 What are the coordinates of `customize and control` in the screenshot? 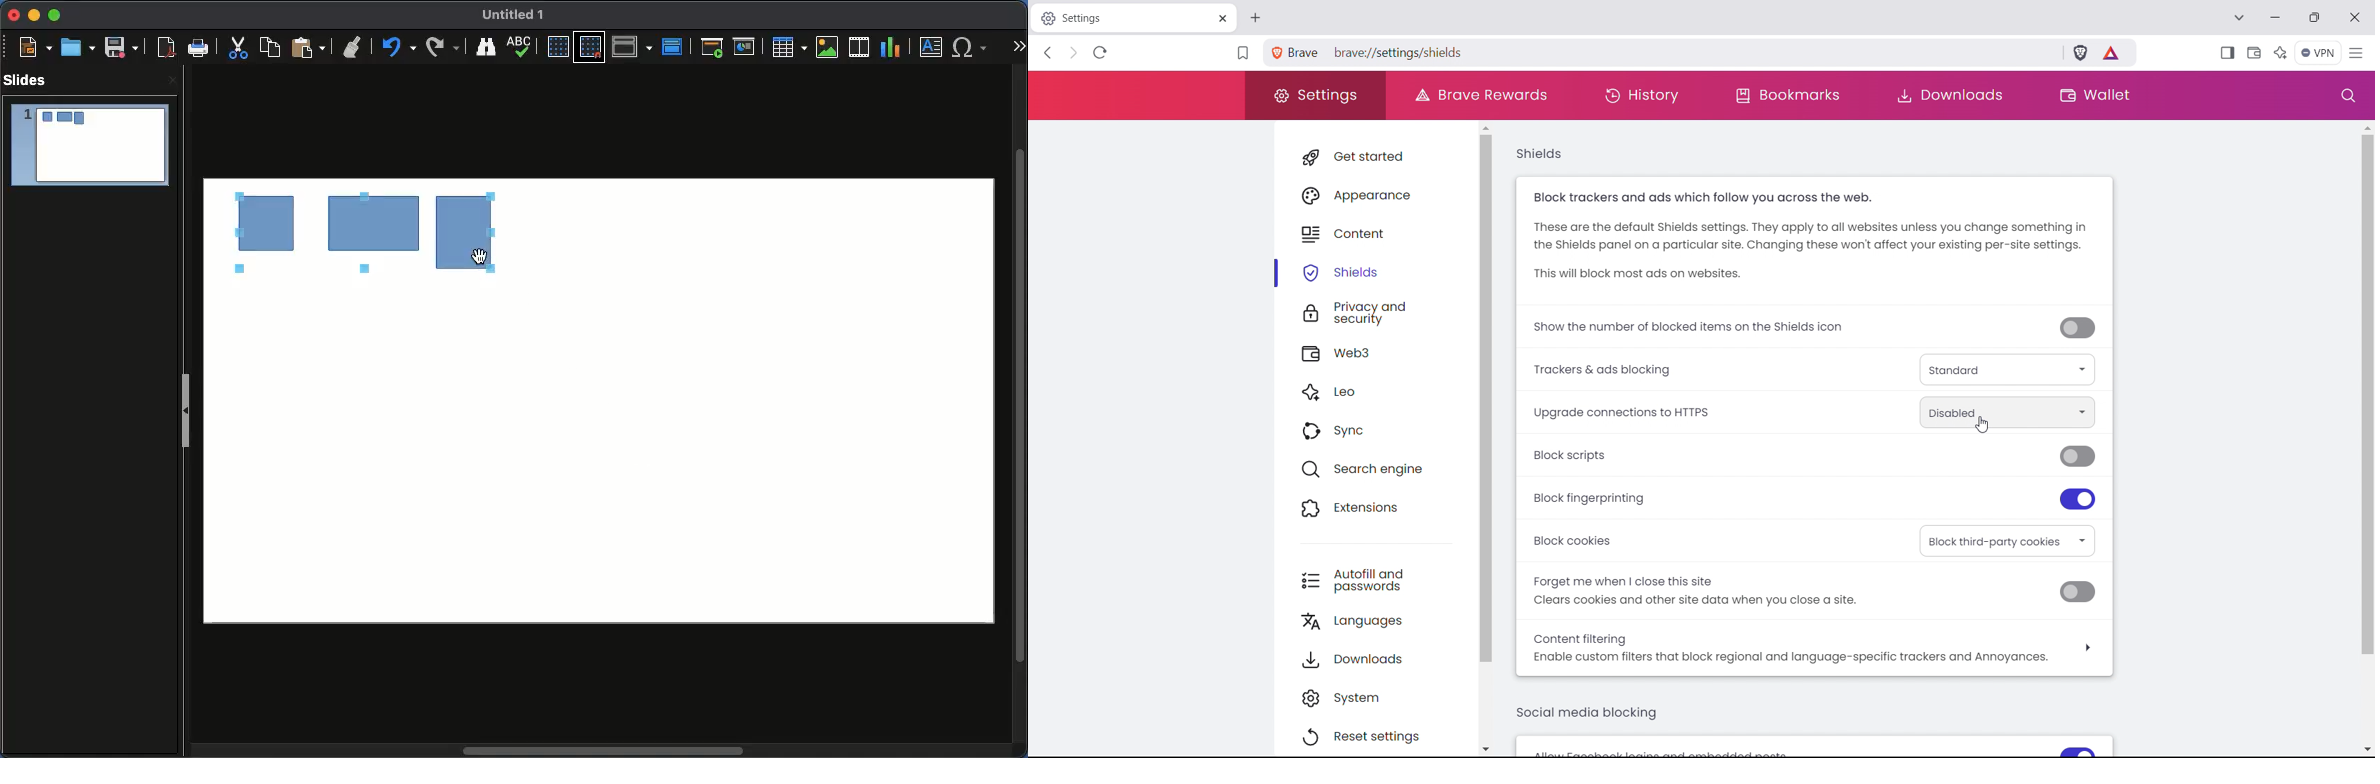 It's located at (2357, 54).